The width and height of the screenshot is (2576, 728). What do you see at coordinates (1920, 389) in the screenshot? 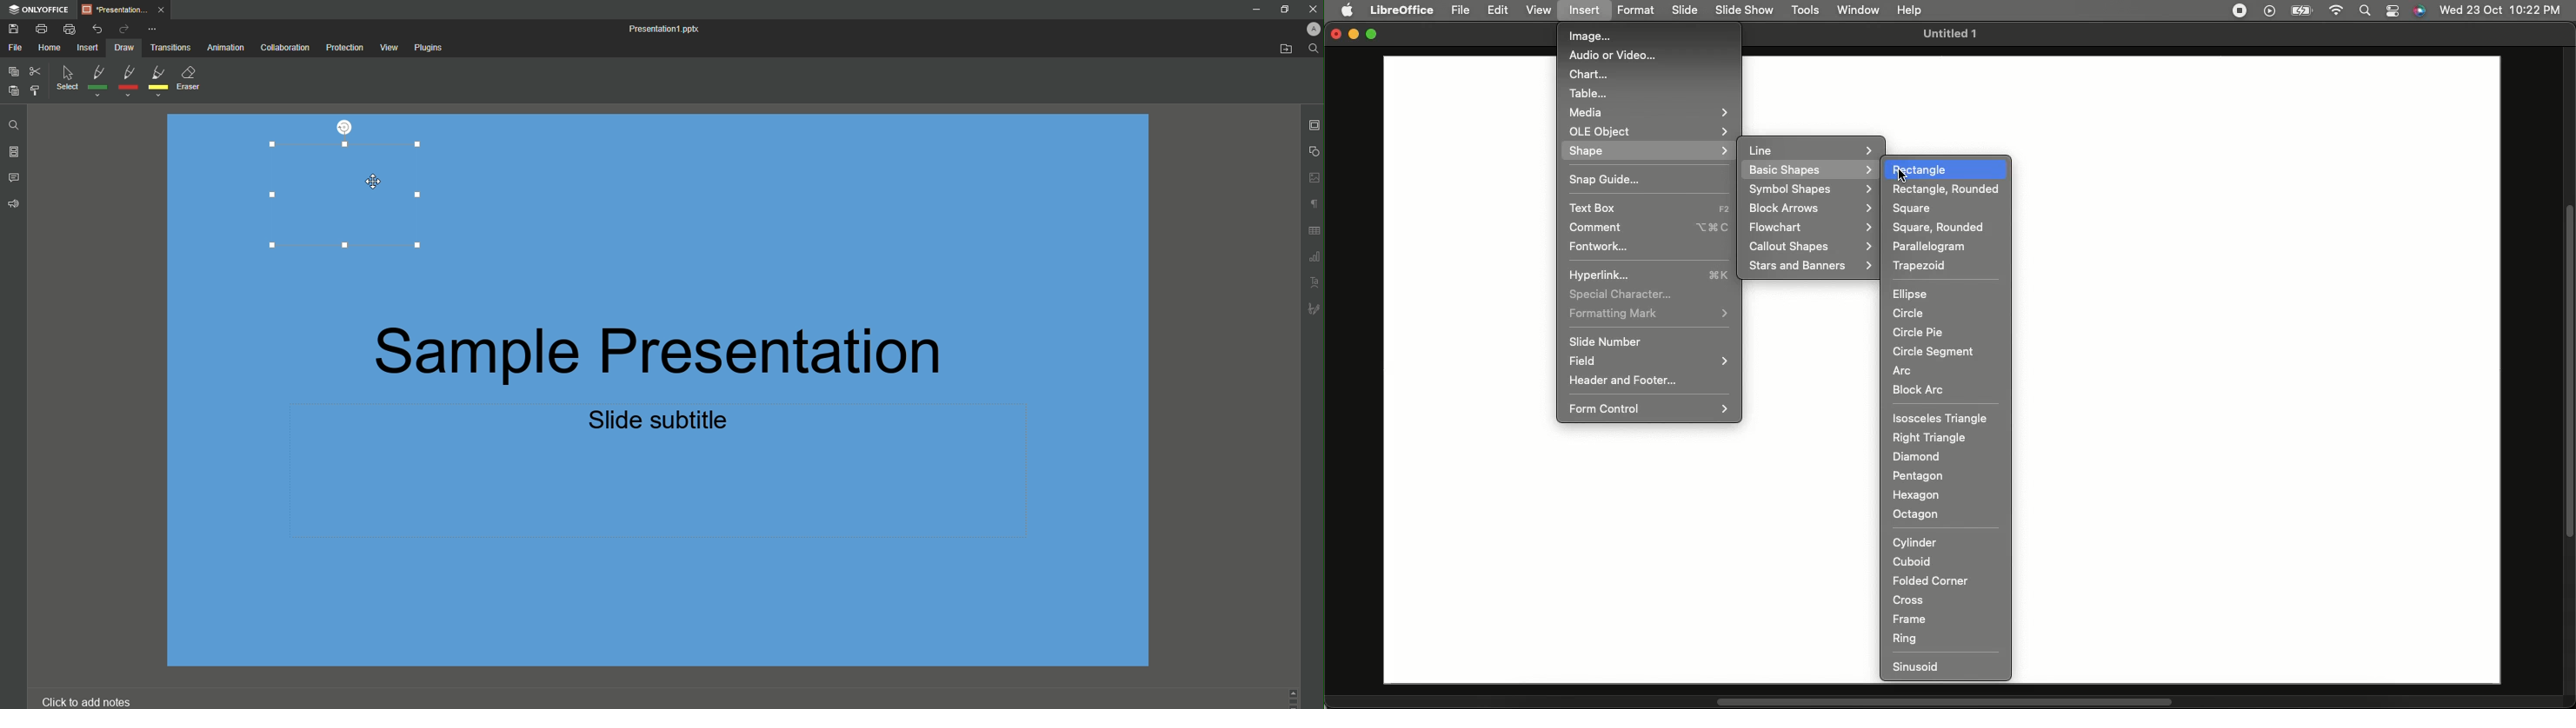
I see `Block arc` at bounding box center [1920, 389].